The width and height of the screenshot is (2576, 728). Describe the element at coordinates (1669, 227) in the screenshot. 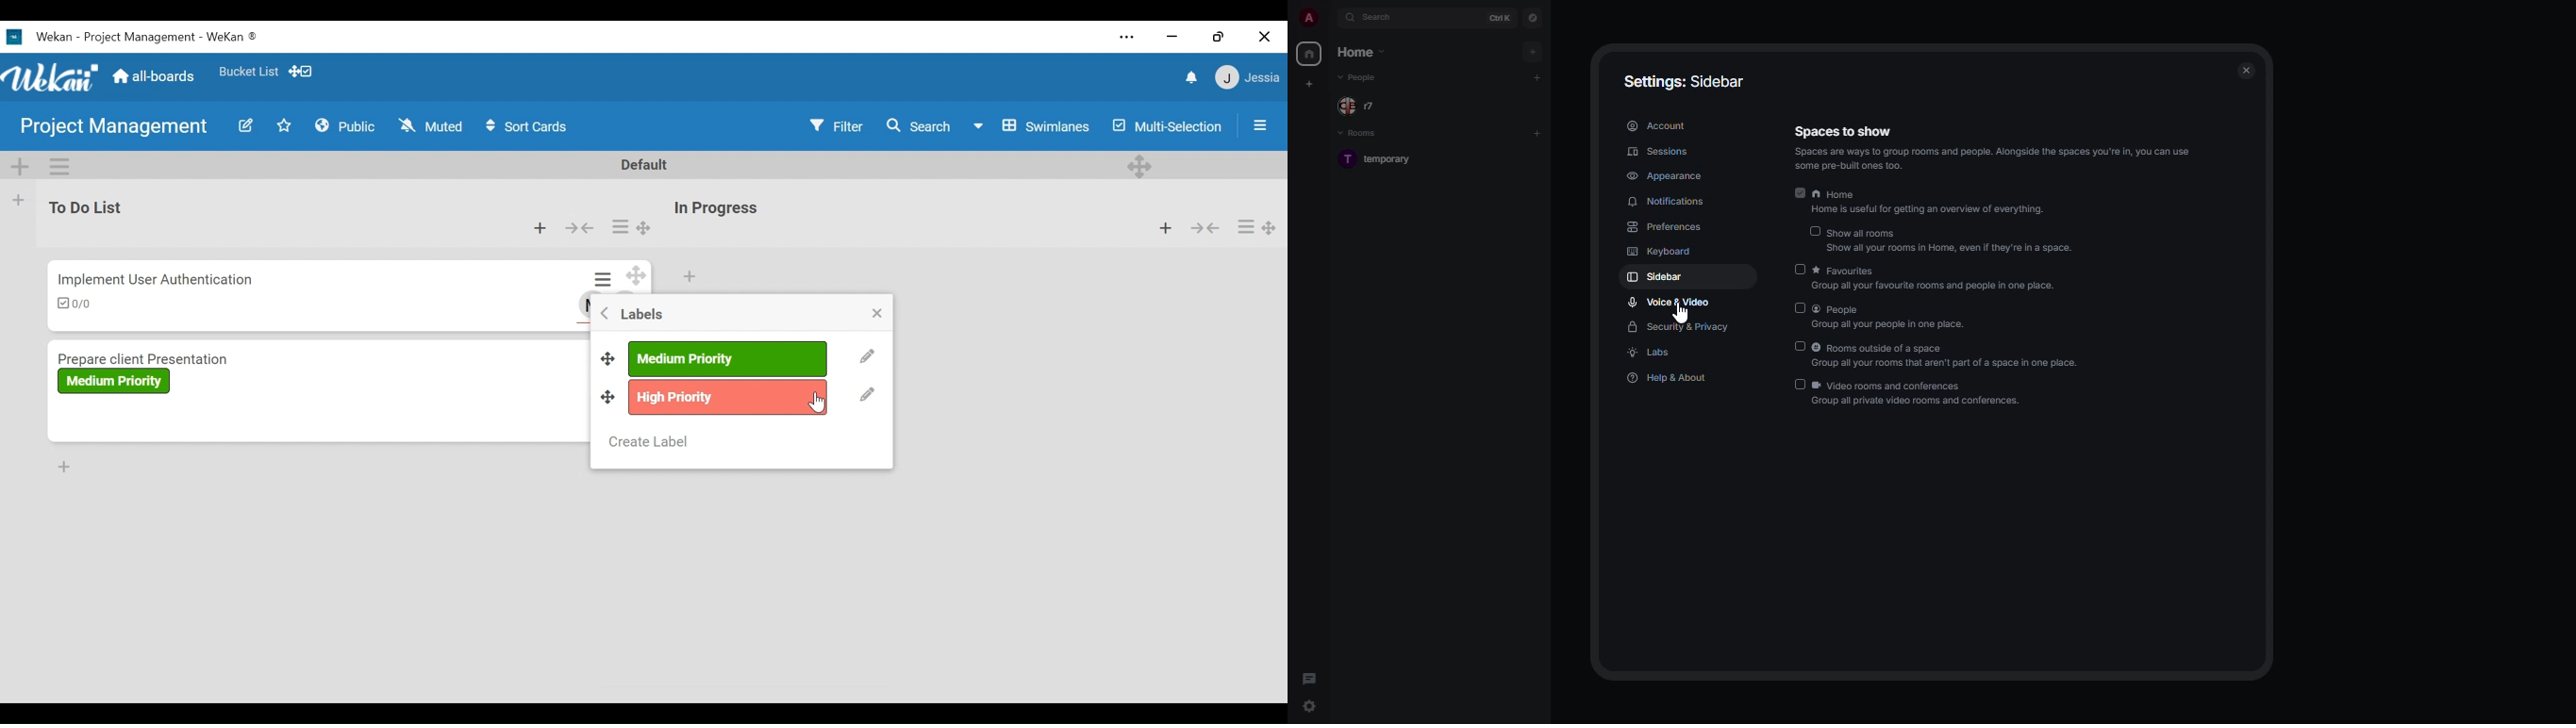

I see `preferences` at that location.